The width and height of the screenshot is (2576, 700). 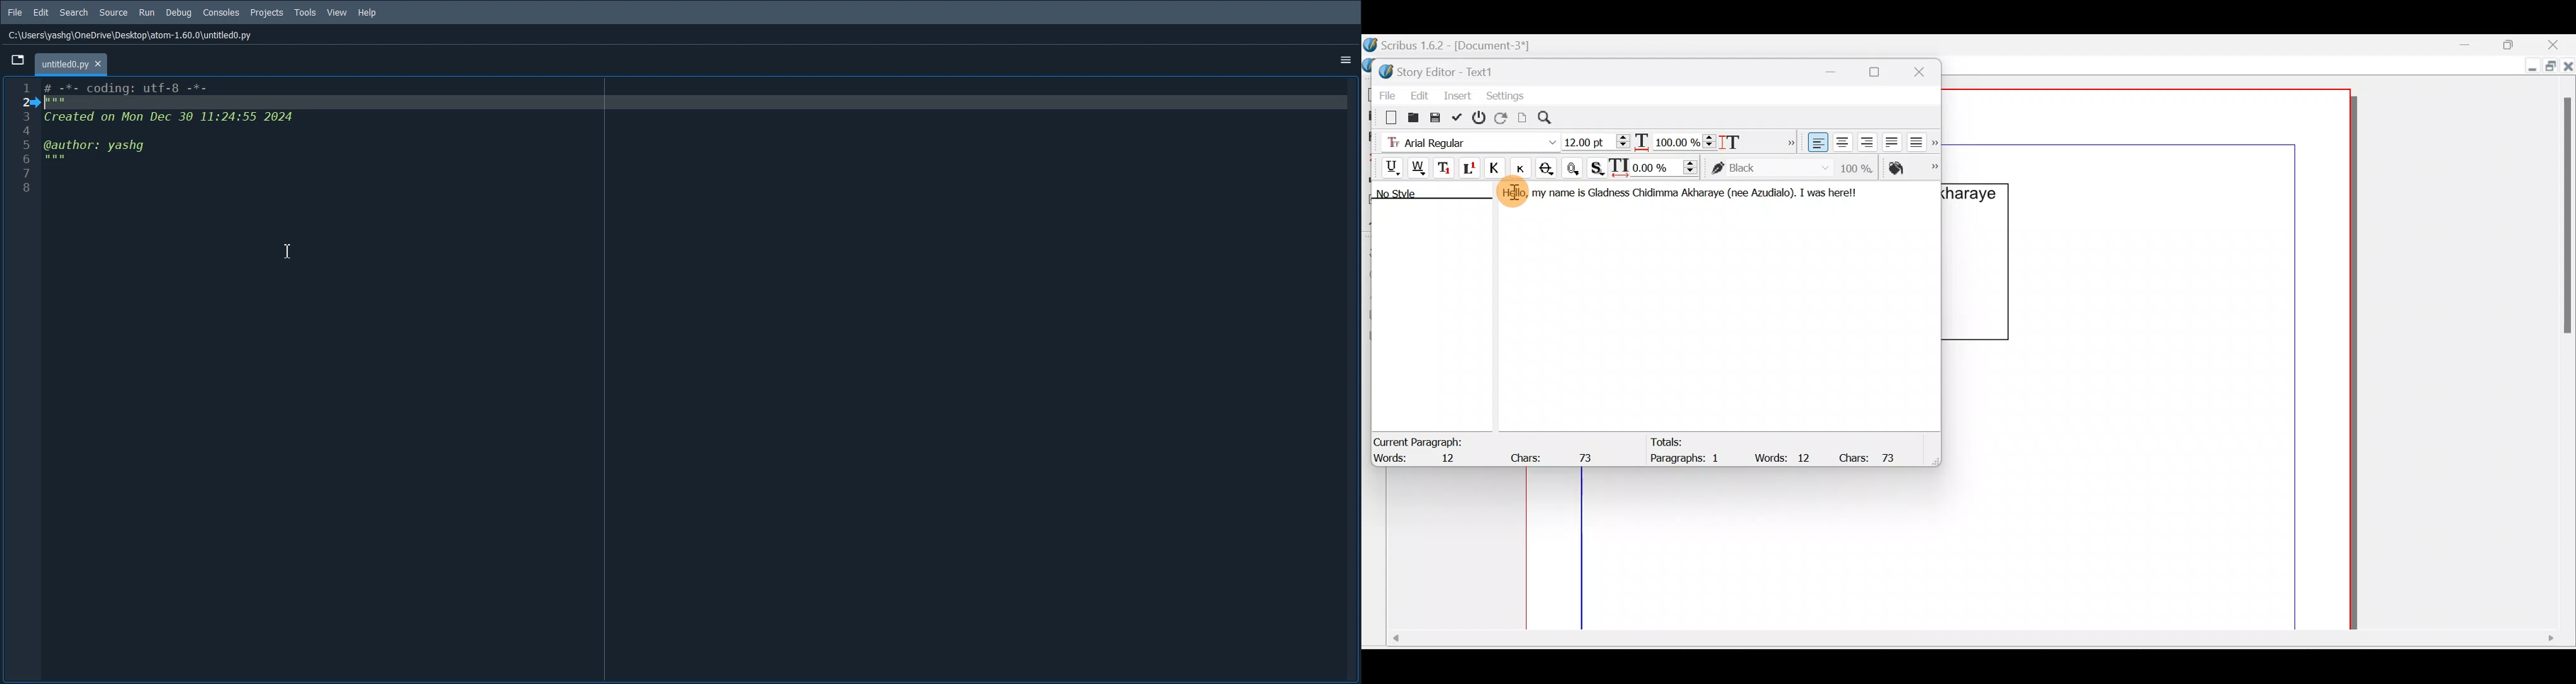 What do you see at coordinates (1608, 193) in the screenshot?
I see `Gladness` at bounding box center [1608, 193].